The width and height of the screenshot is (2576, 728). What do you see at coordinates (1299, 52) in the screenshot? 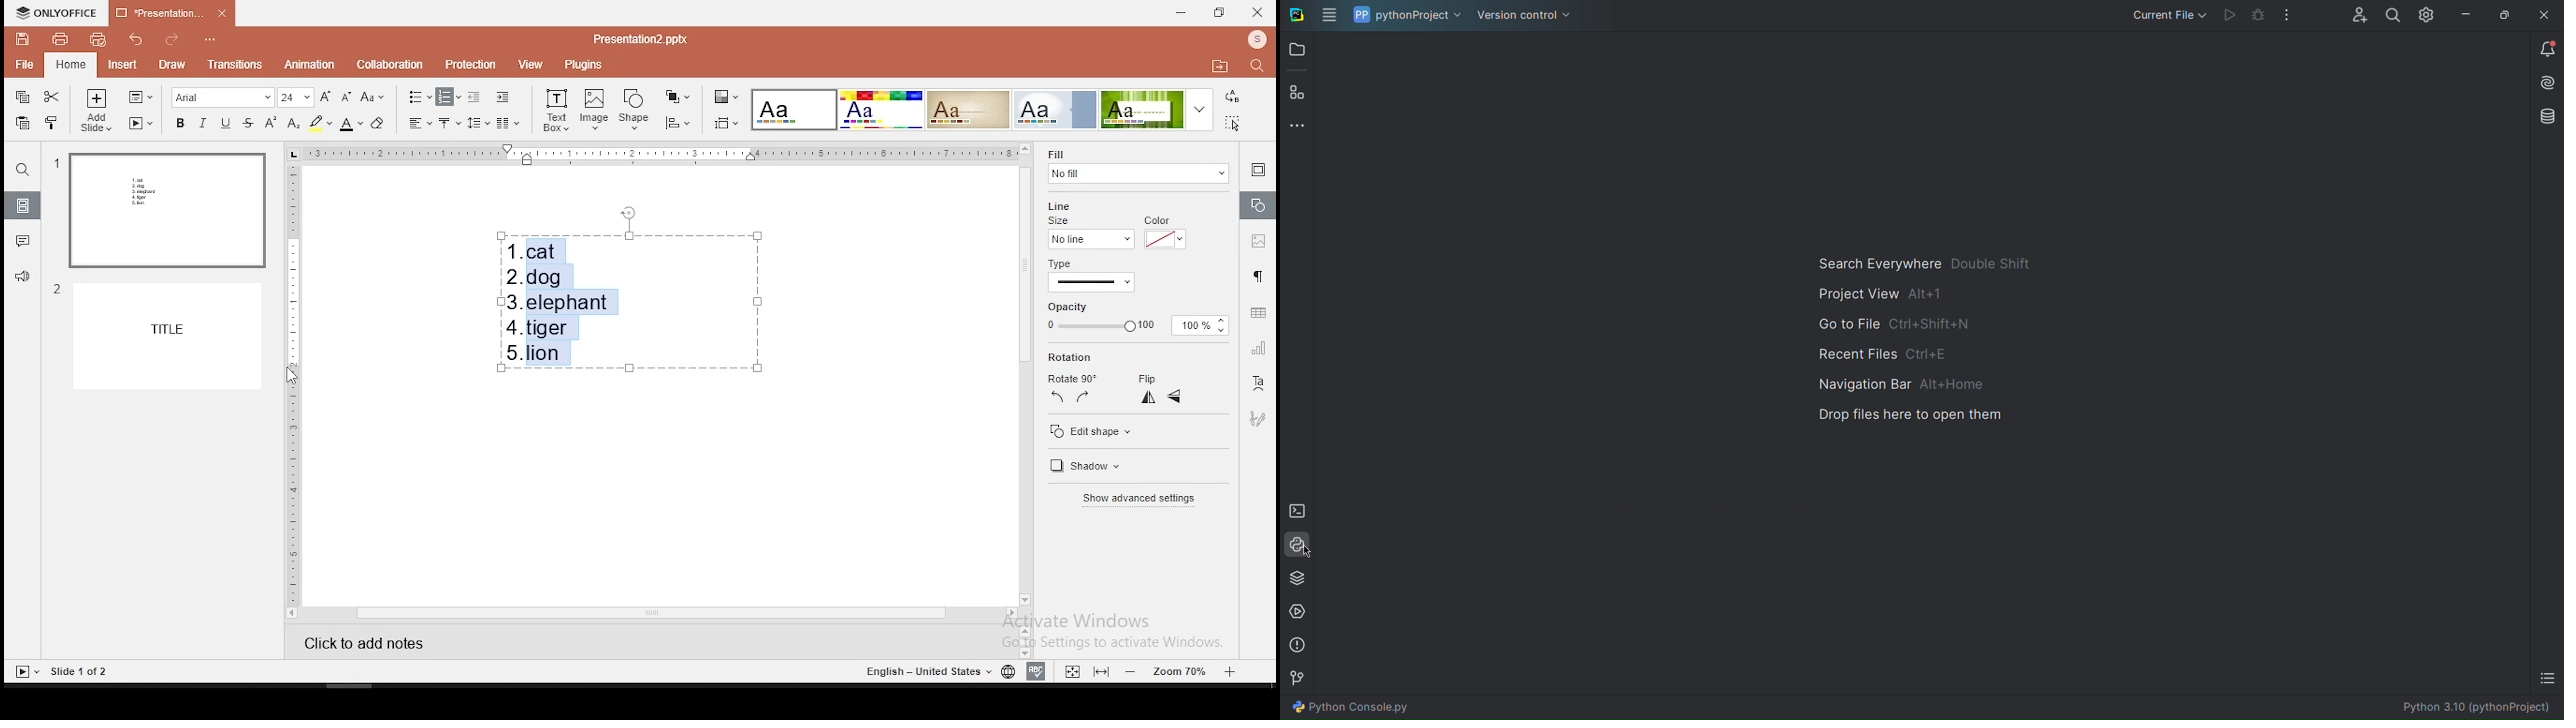
I see `Open` at bounding box center [1299, 52].